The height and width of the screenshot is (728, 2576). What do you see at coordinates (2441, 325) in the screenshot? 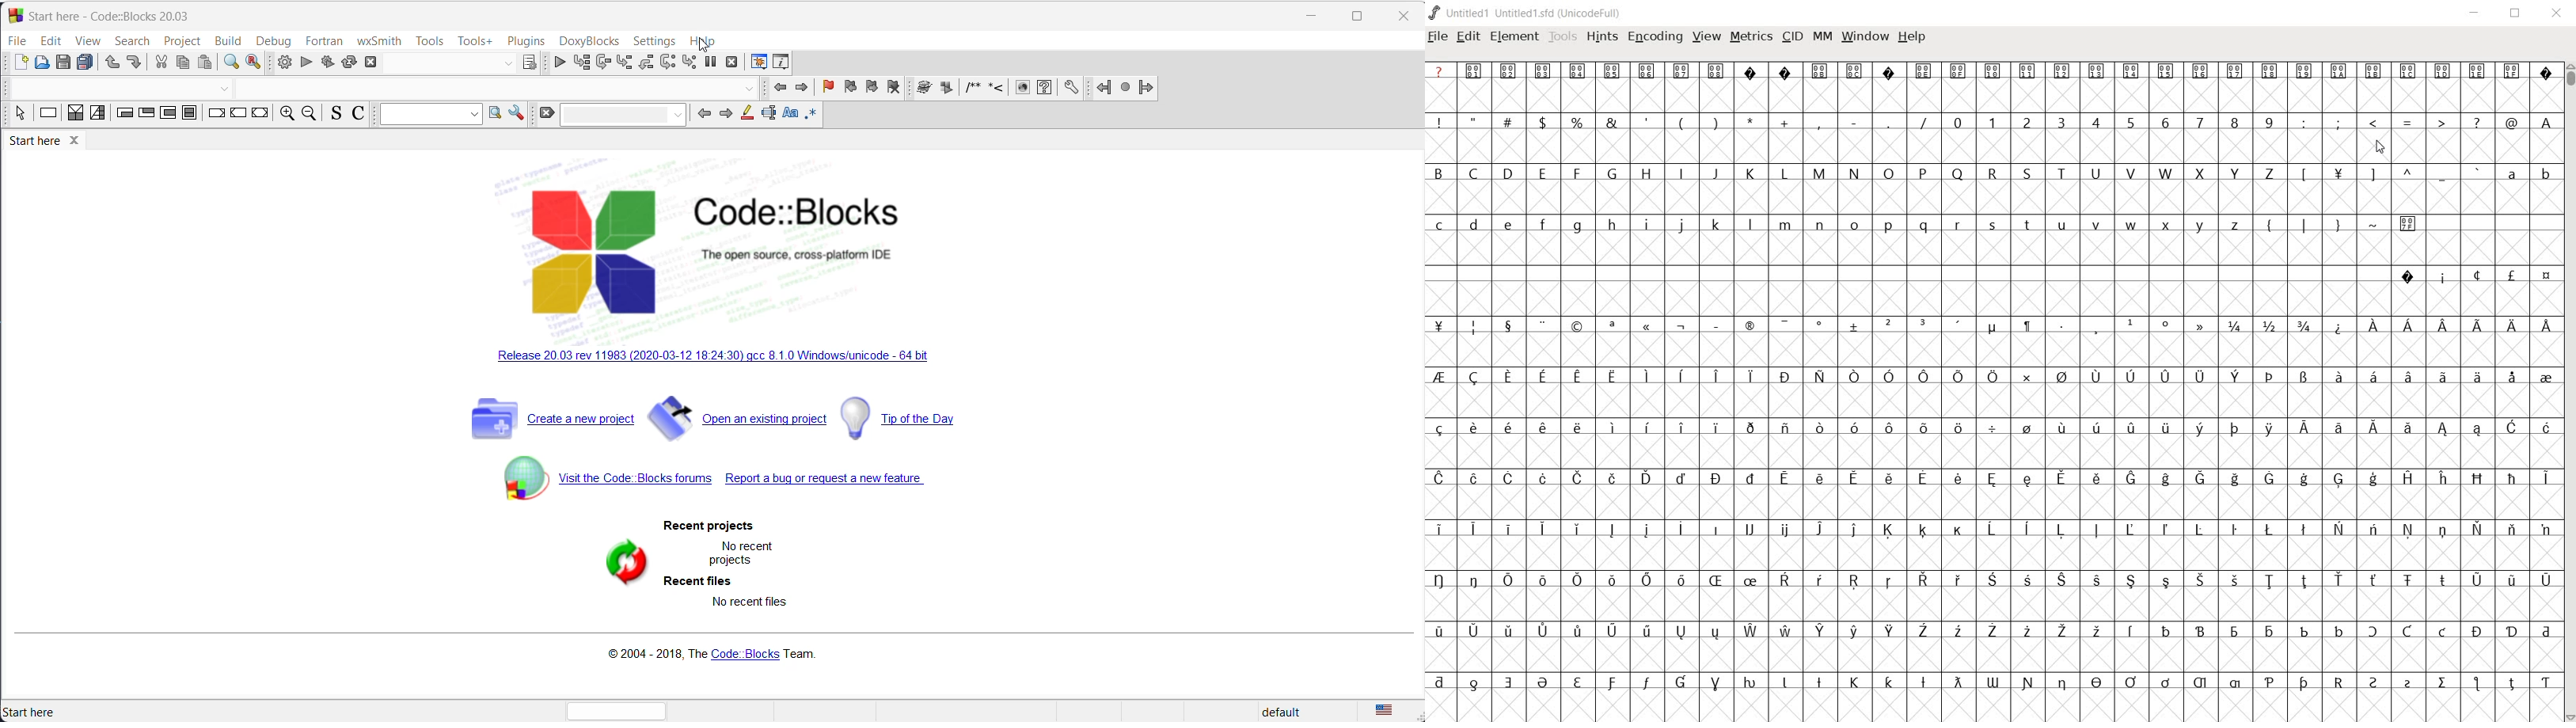
I see `special letters` at bounding box center [2441, 325].